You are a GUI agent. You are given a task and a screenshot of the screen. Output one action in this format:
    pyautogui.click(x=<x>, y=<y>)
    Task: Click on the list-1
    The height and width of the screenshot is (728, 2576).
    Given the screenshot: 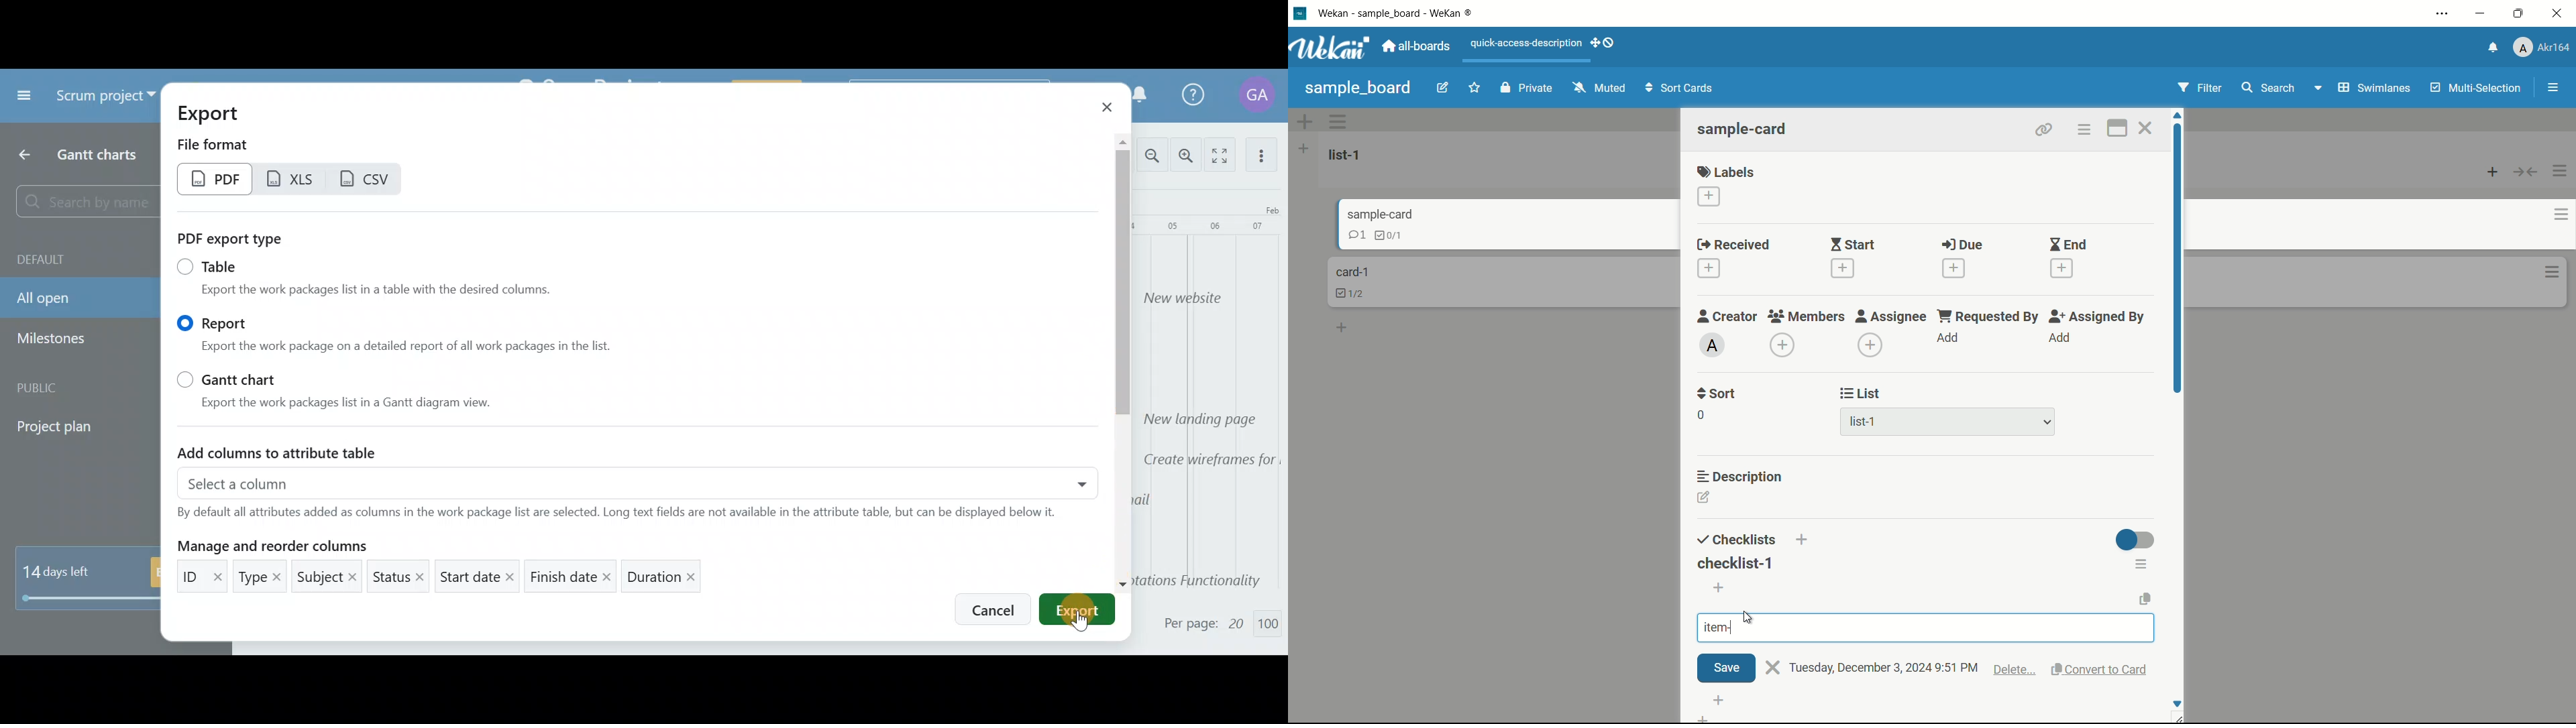 What is the action you would take?
    pyautogui.click(x=1953, y=422)
    